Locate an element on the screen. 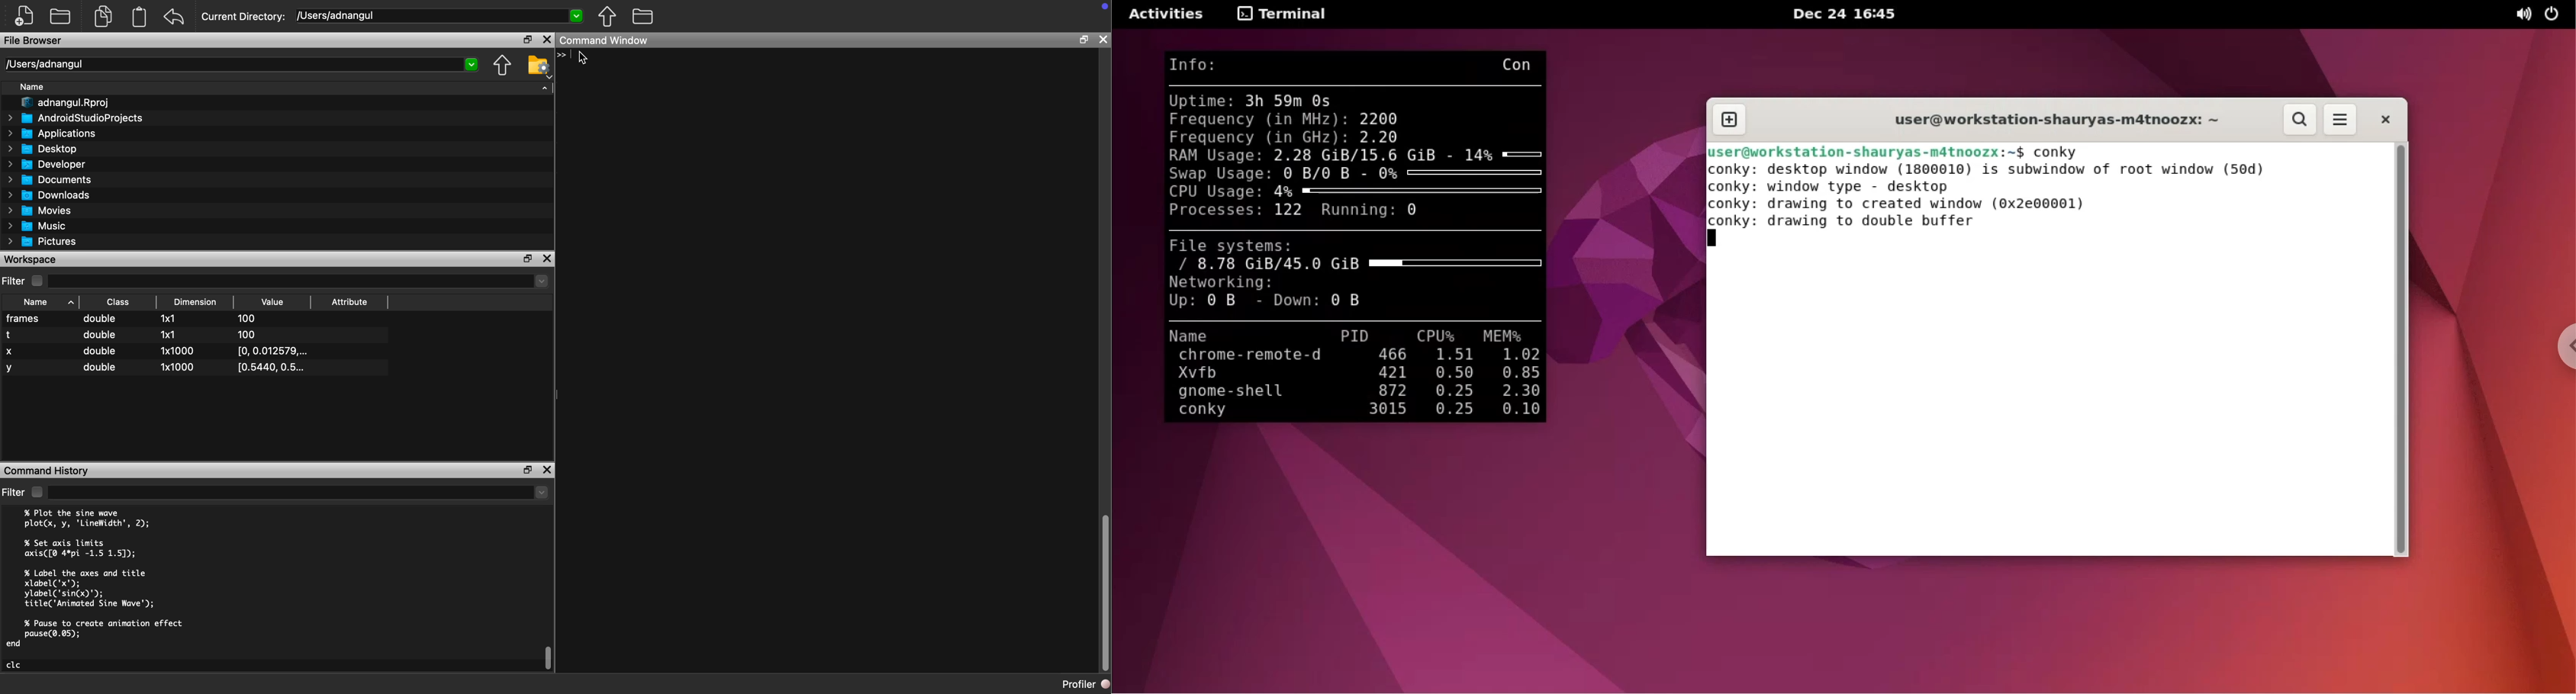  Typing indicator is located at coordinates (565, 57).